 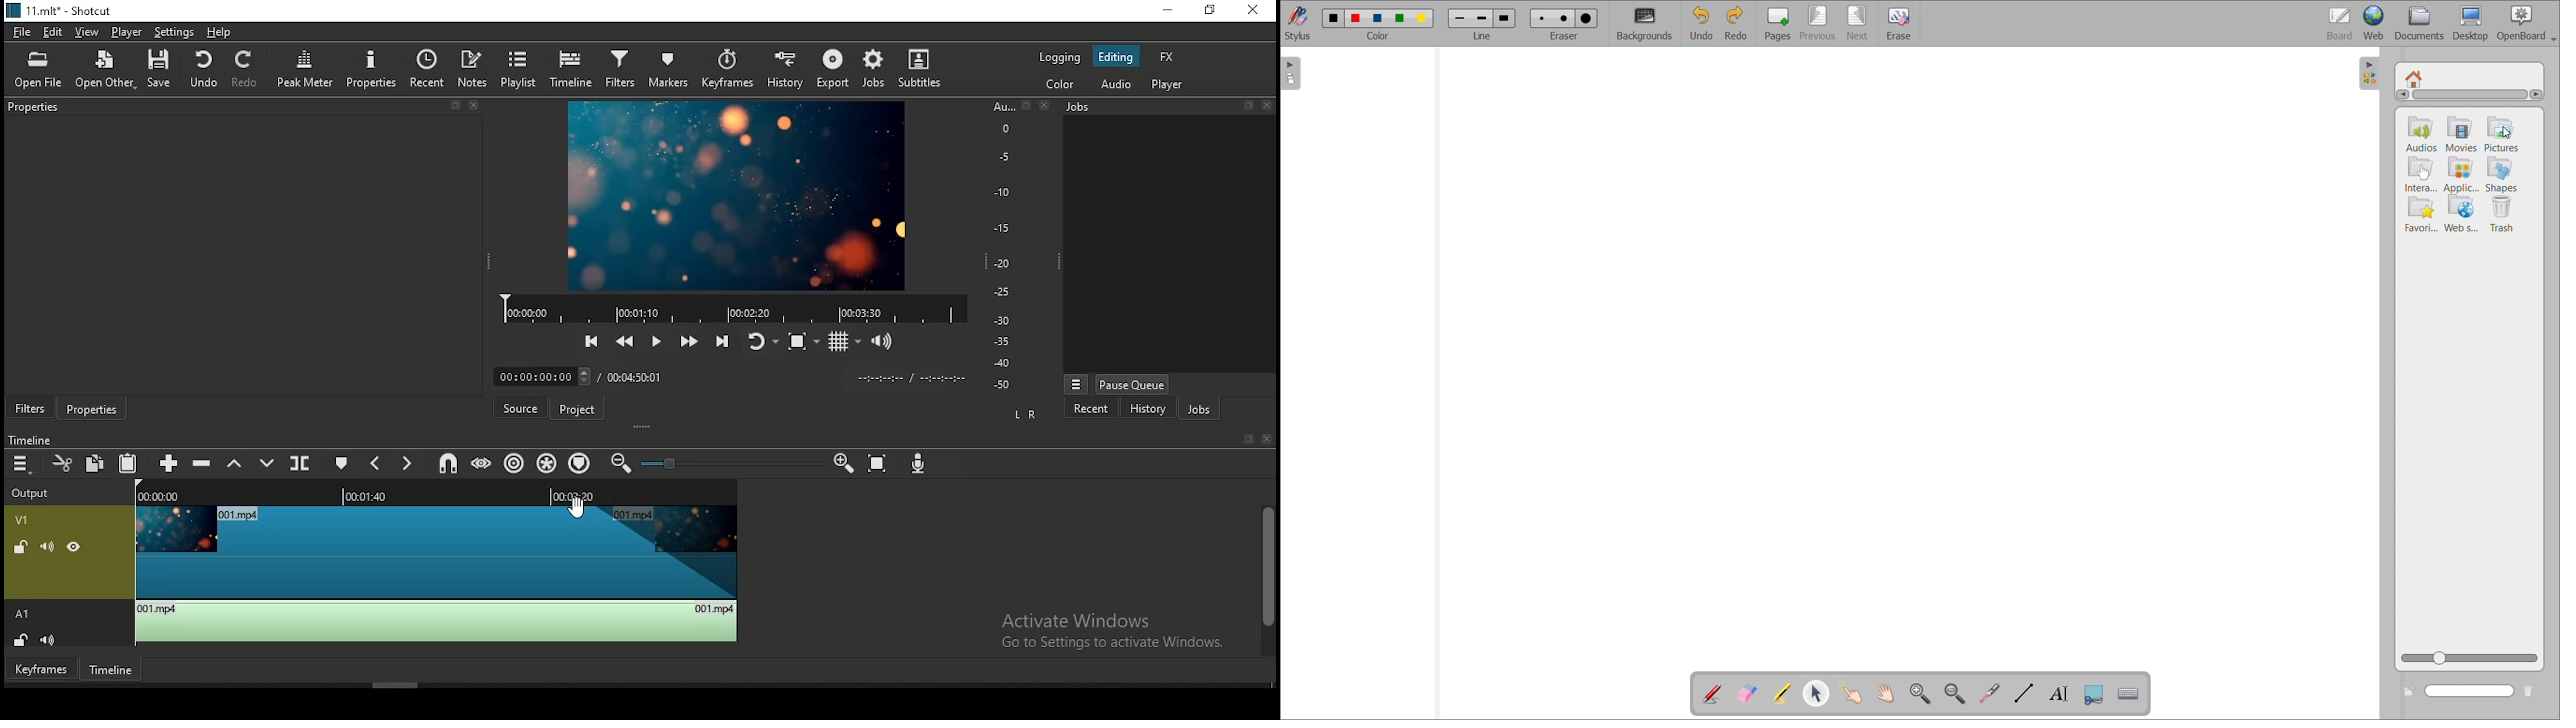 I want to click on movies, so click(x=2462, y=135).